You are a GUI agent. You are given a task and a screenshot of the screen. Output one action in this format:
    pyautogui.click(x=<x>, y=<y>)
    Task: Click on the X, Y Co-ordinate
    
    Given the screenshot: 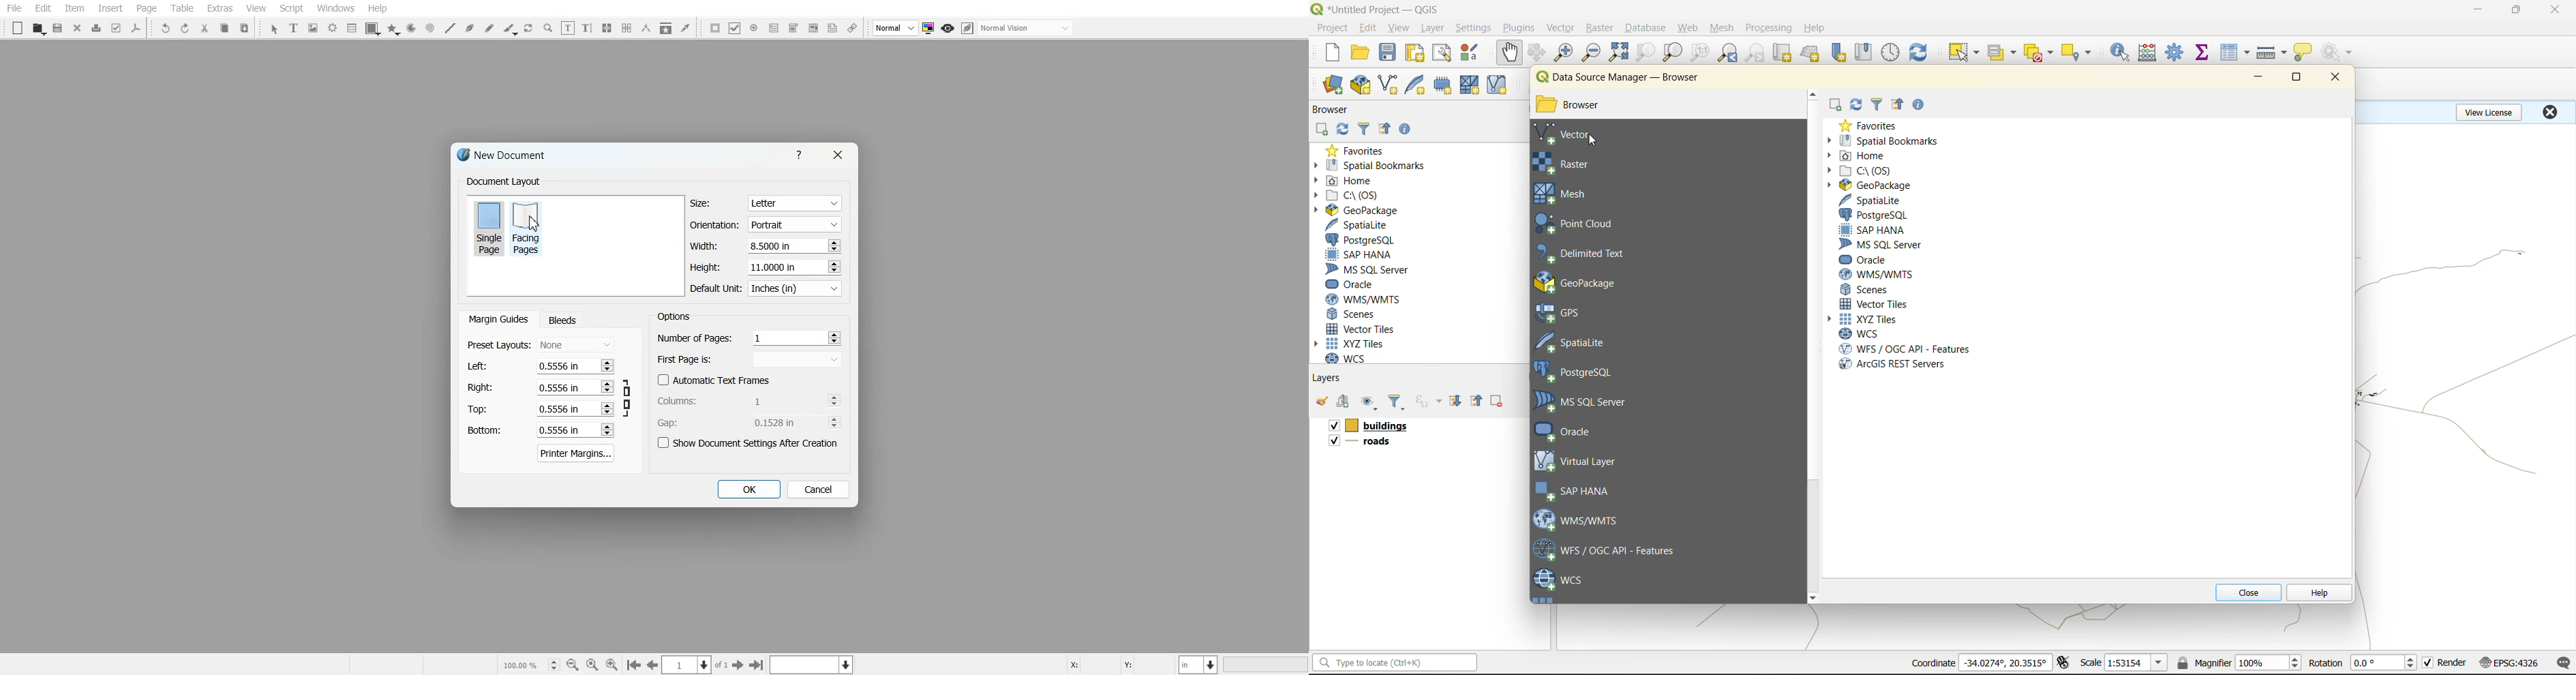 What is the action you would take?
    pyautogui.click(x=1120, y=663)
    